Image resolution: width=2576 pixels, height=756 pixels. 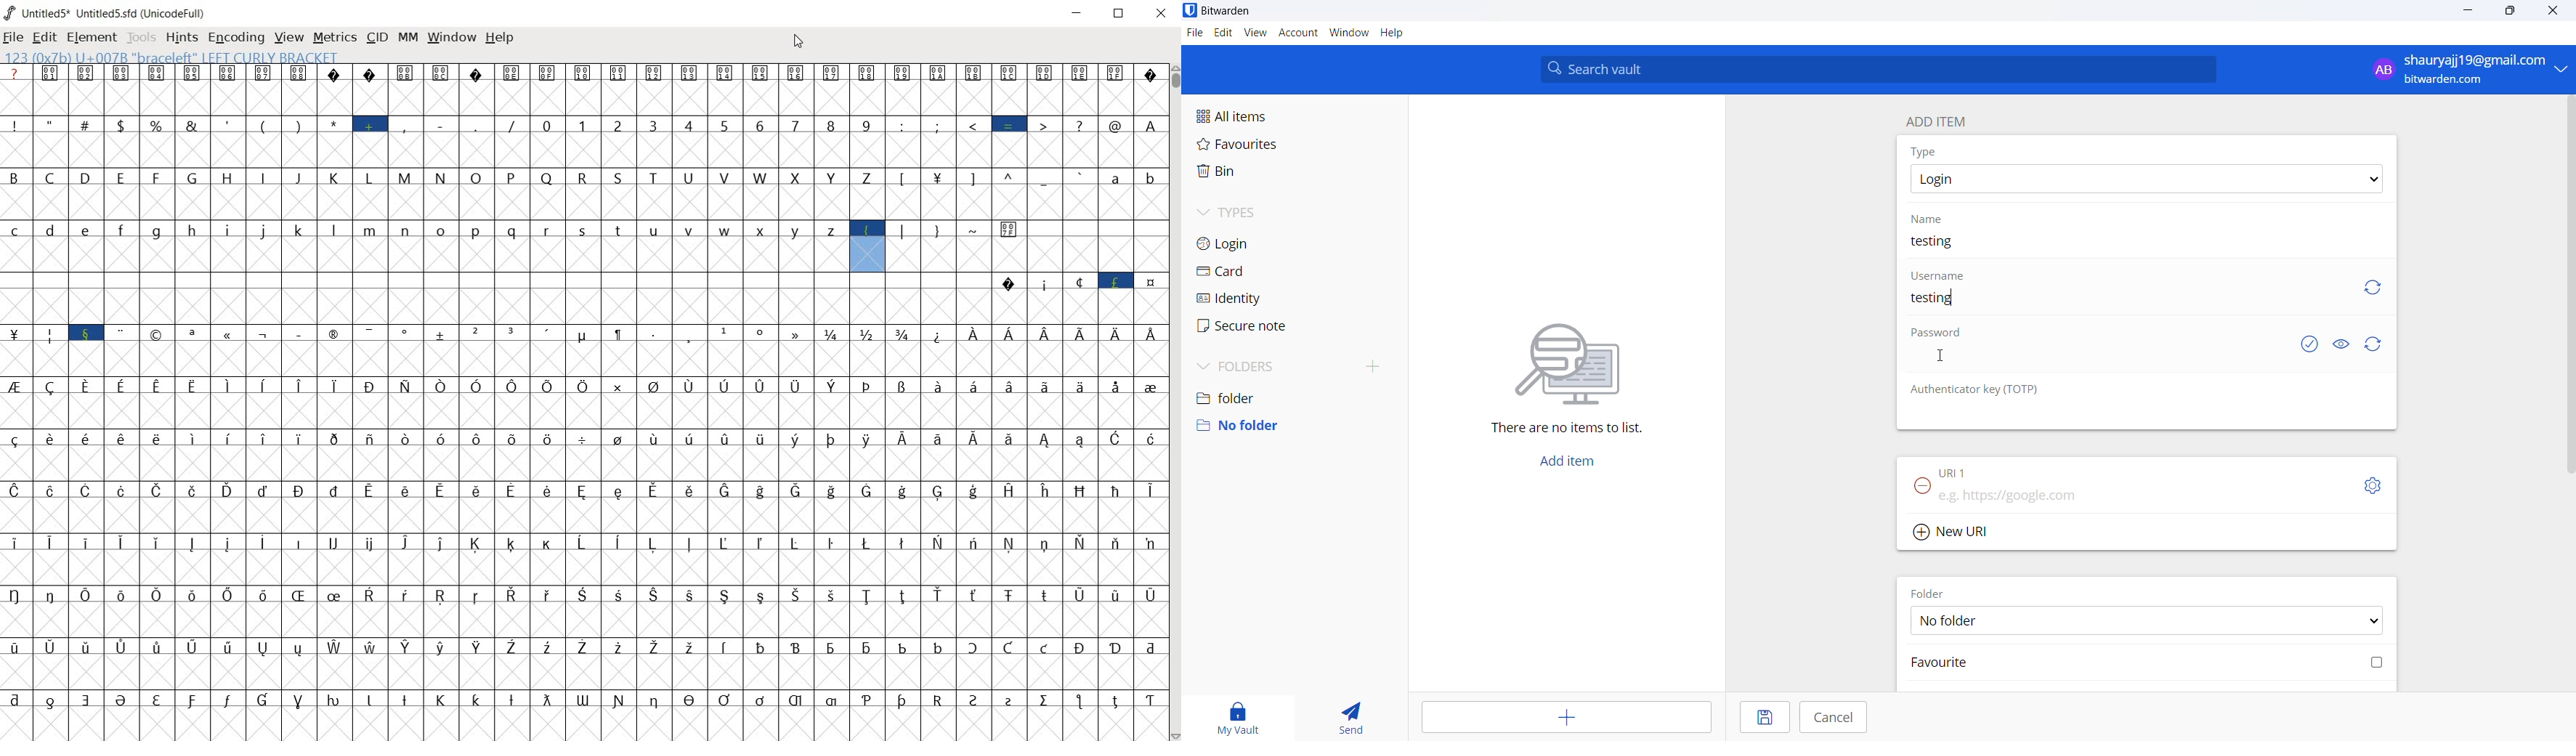 What do you see at coordinates (1253, 33) in the screenshot?
I see `view` at bounding box center [1253, 33].